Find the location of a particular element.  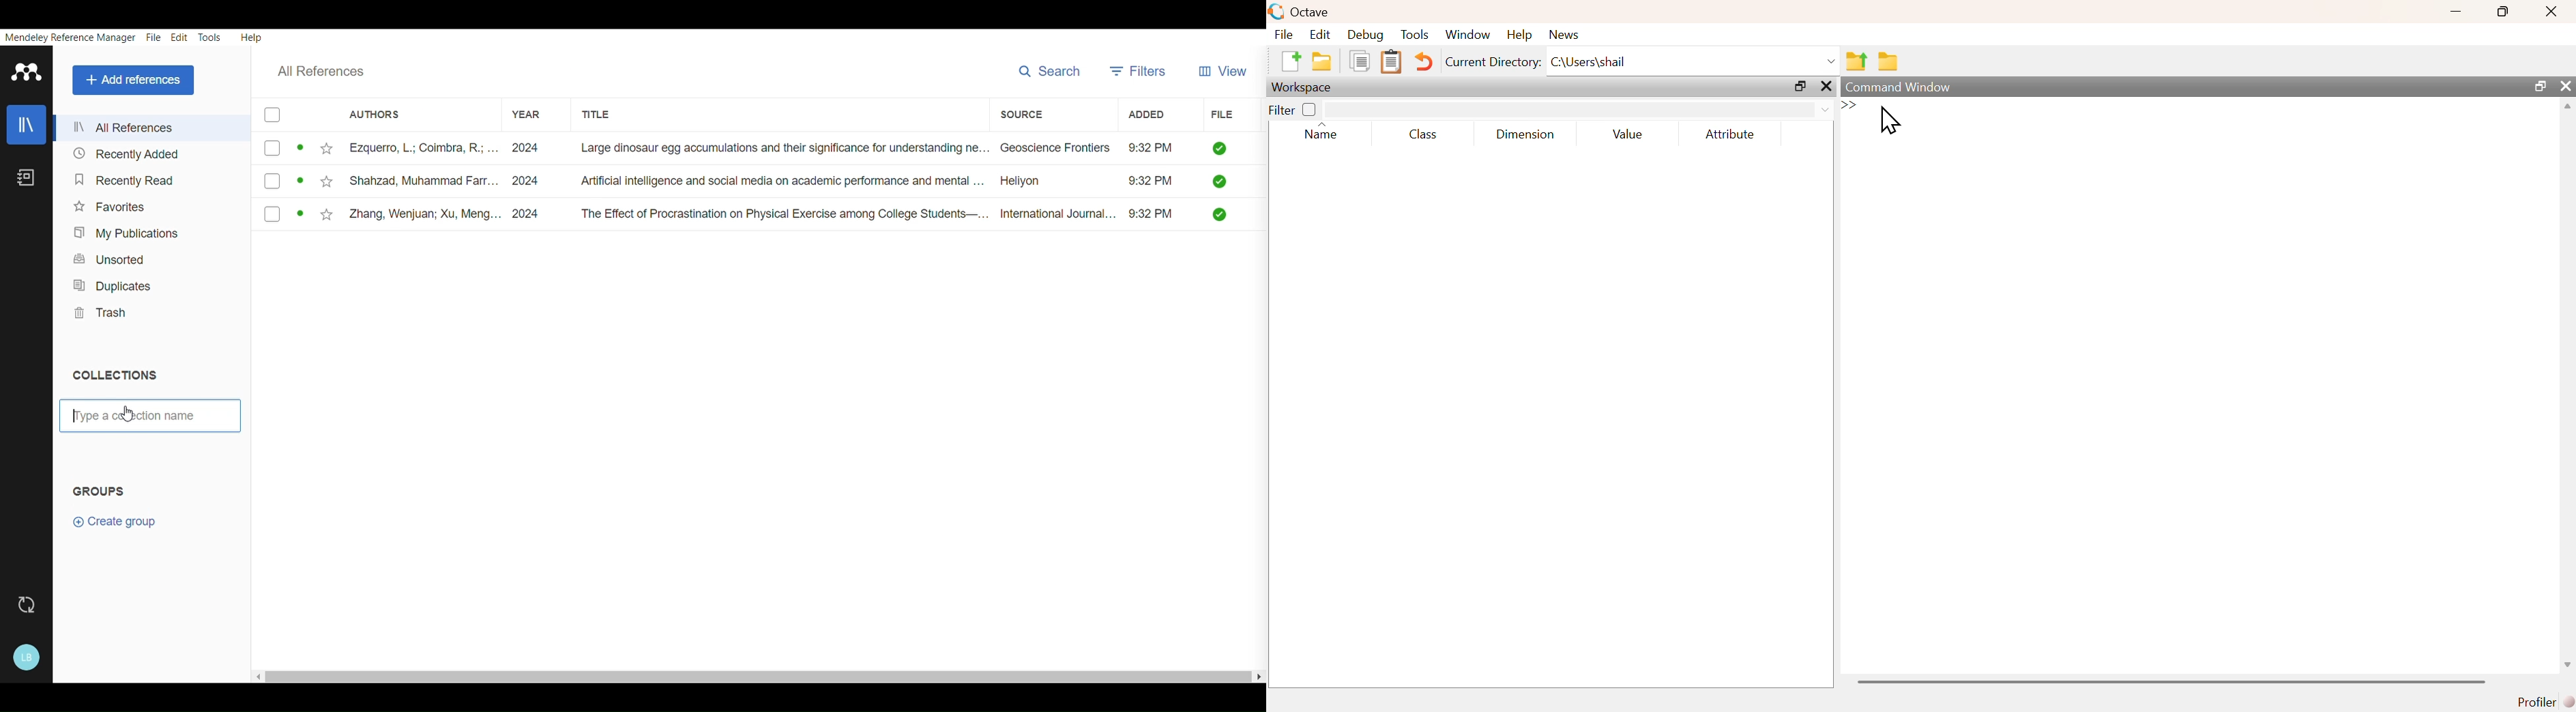

Artificial intelligence and social media on academic performance and mental ...  Heliyon 9:32 PM Q is located at coordinates (900, 183).